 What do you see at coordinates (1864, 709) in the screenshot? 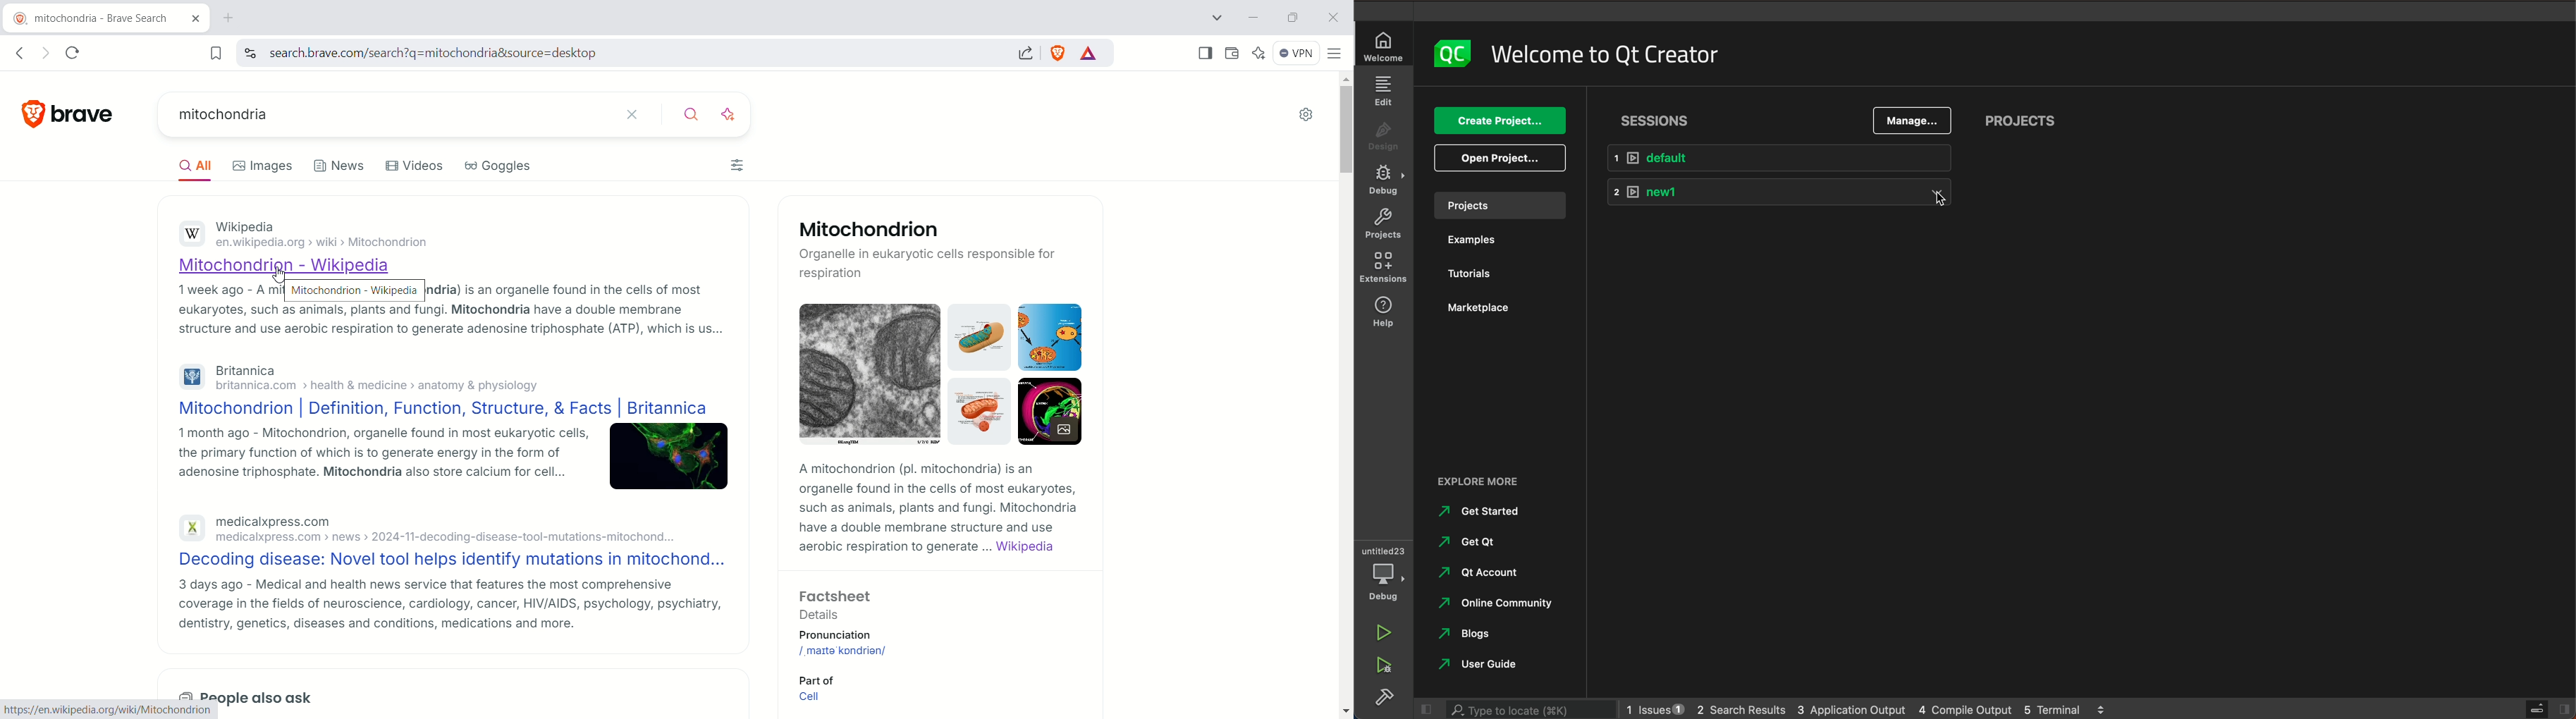
I see `logs` at bounding box center [1864, 709].